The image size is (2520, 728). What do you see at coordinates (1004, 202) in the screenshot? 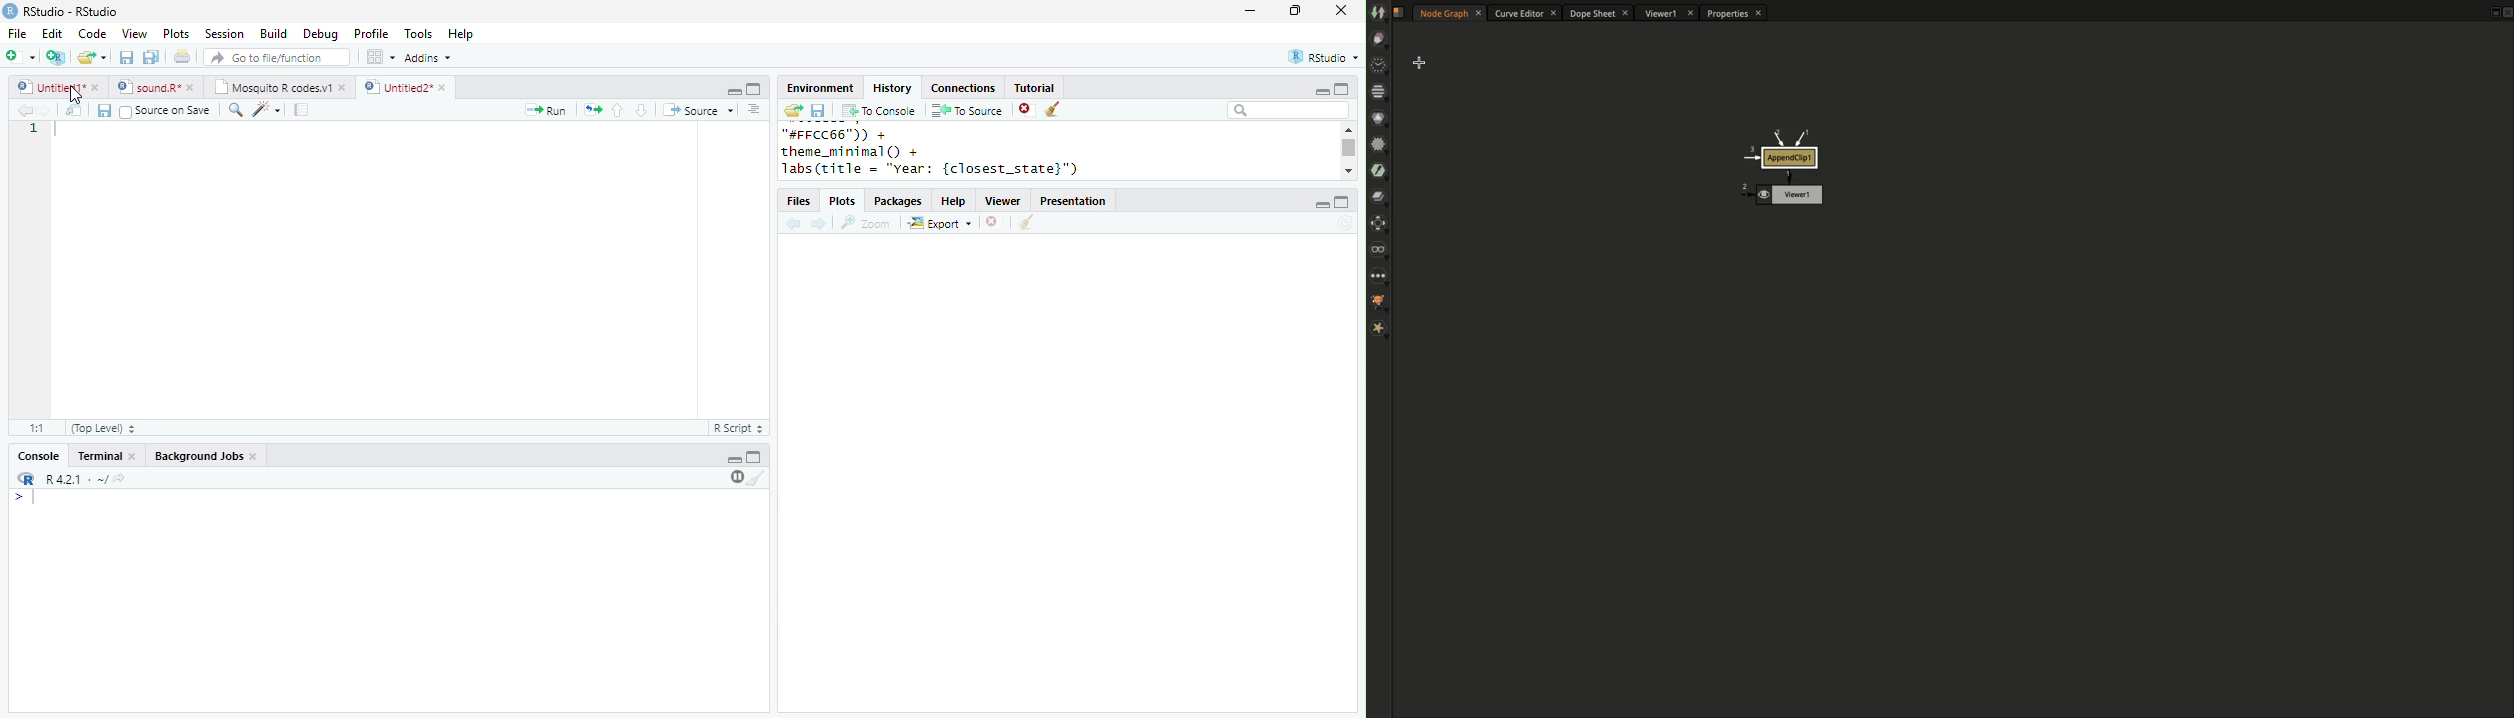
I see `Viewer` at bounding box center [1004, 202].